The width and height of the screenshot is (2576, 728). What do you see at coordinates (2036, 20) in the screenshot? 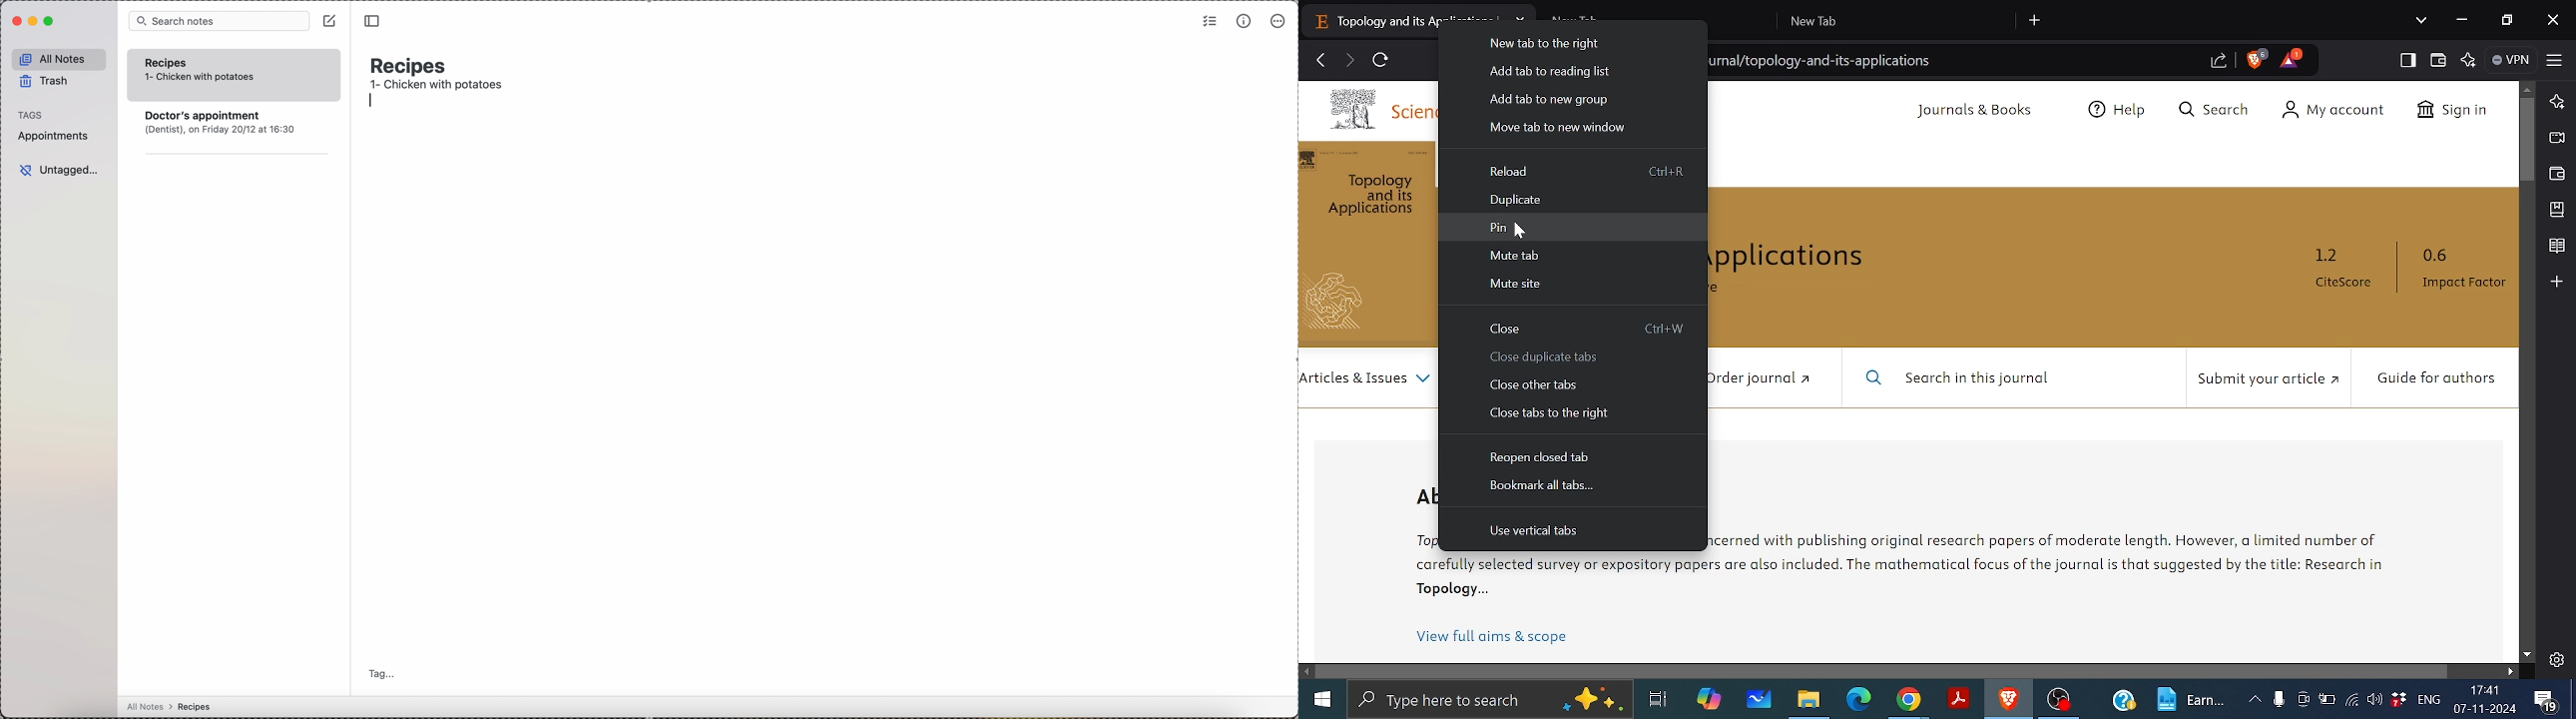
I see `Add a new tab` at bounding box center [2036, 20].